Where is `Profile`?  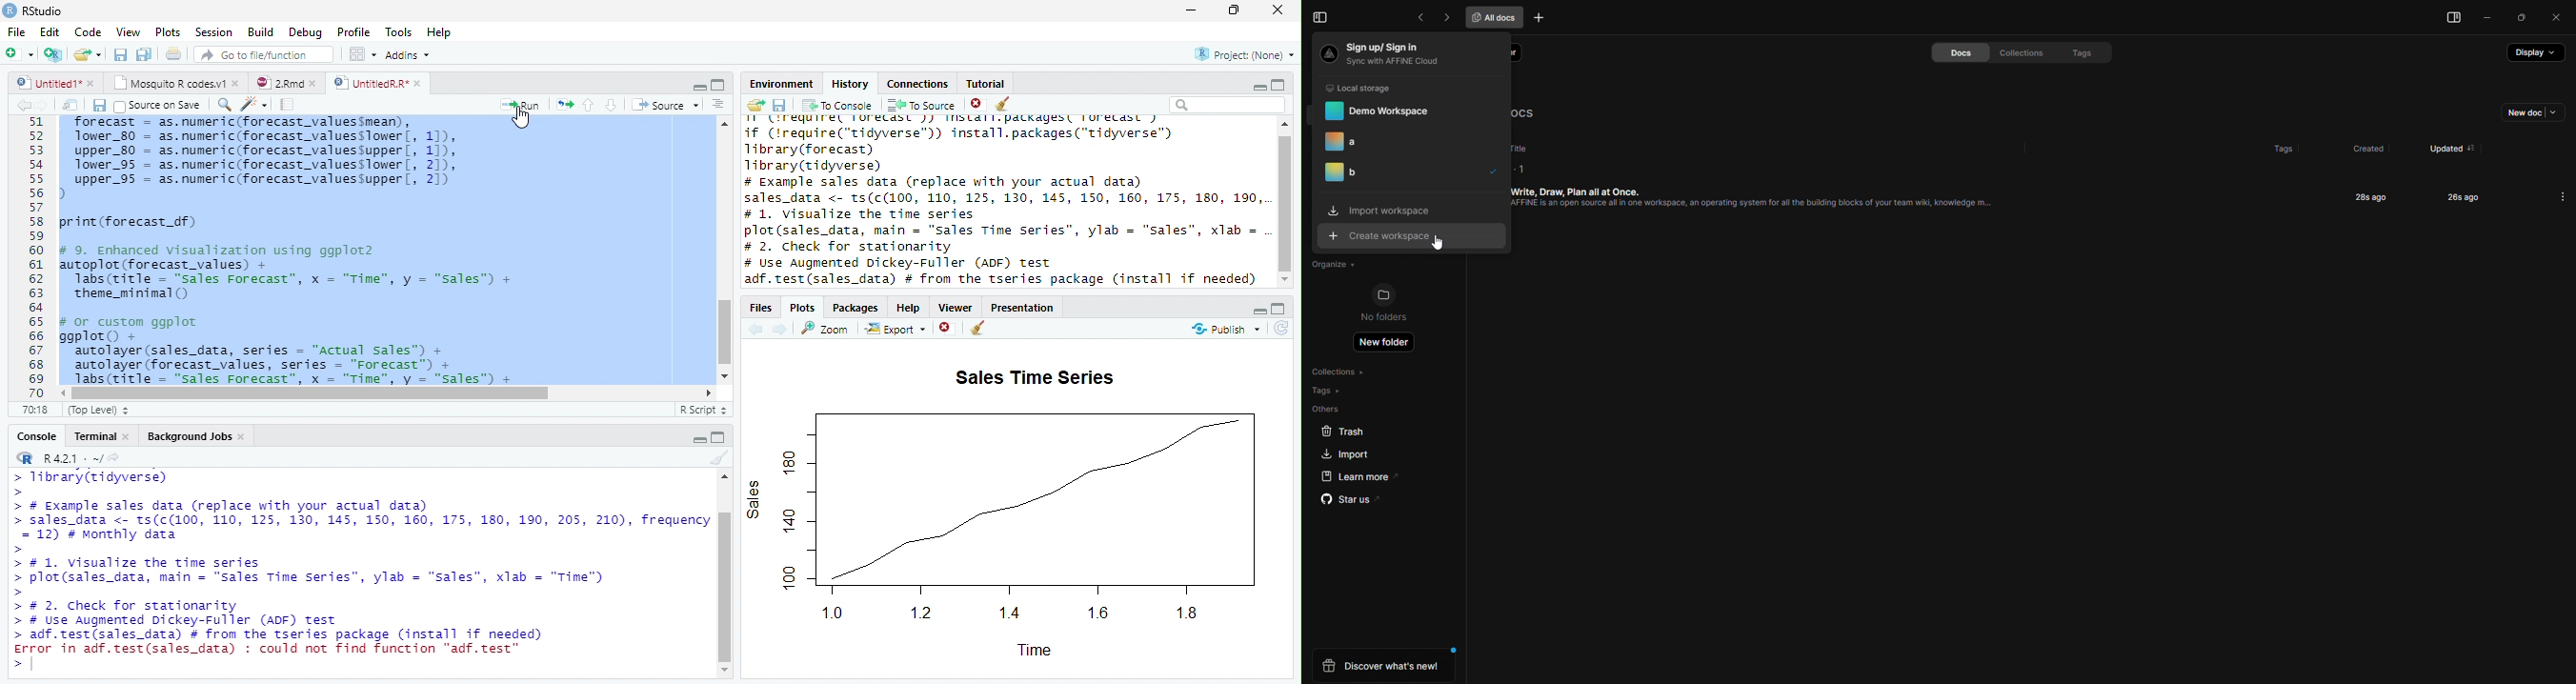 Profile is located at coordinates (354, 33).